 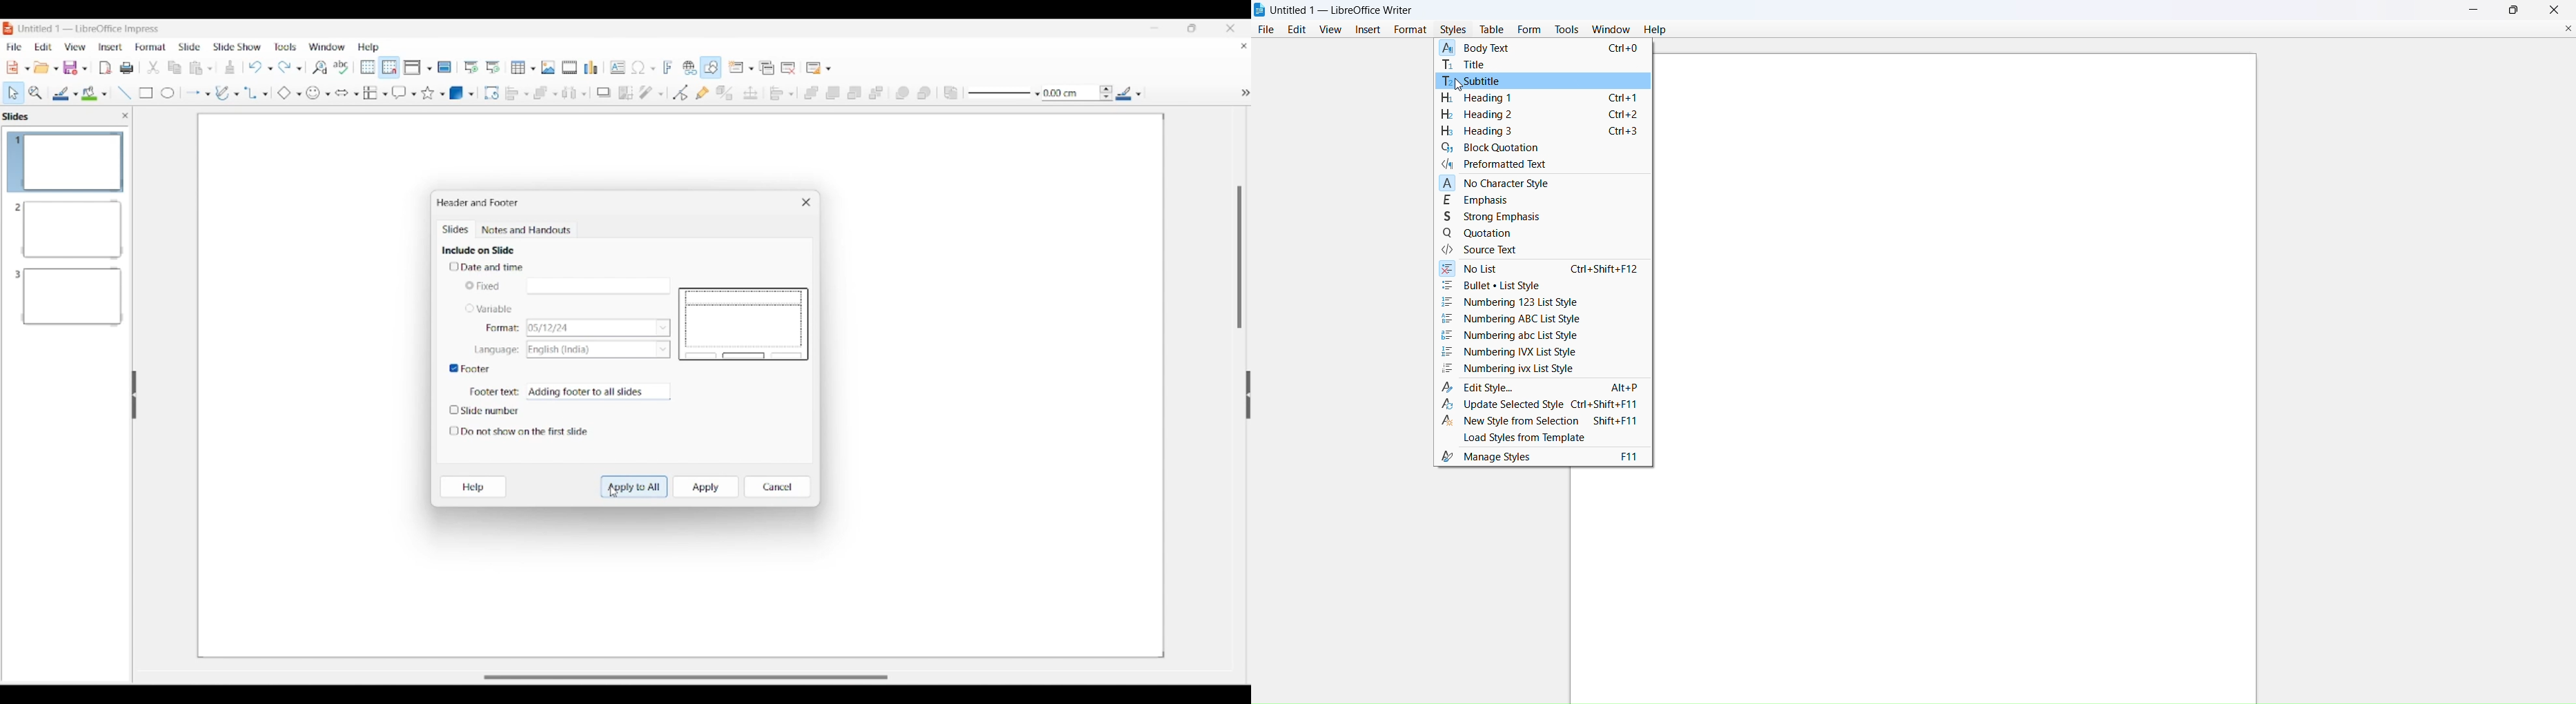 I want to click on Insert framework text, so click(x=668, y=67).